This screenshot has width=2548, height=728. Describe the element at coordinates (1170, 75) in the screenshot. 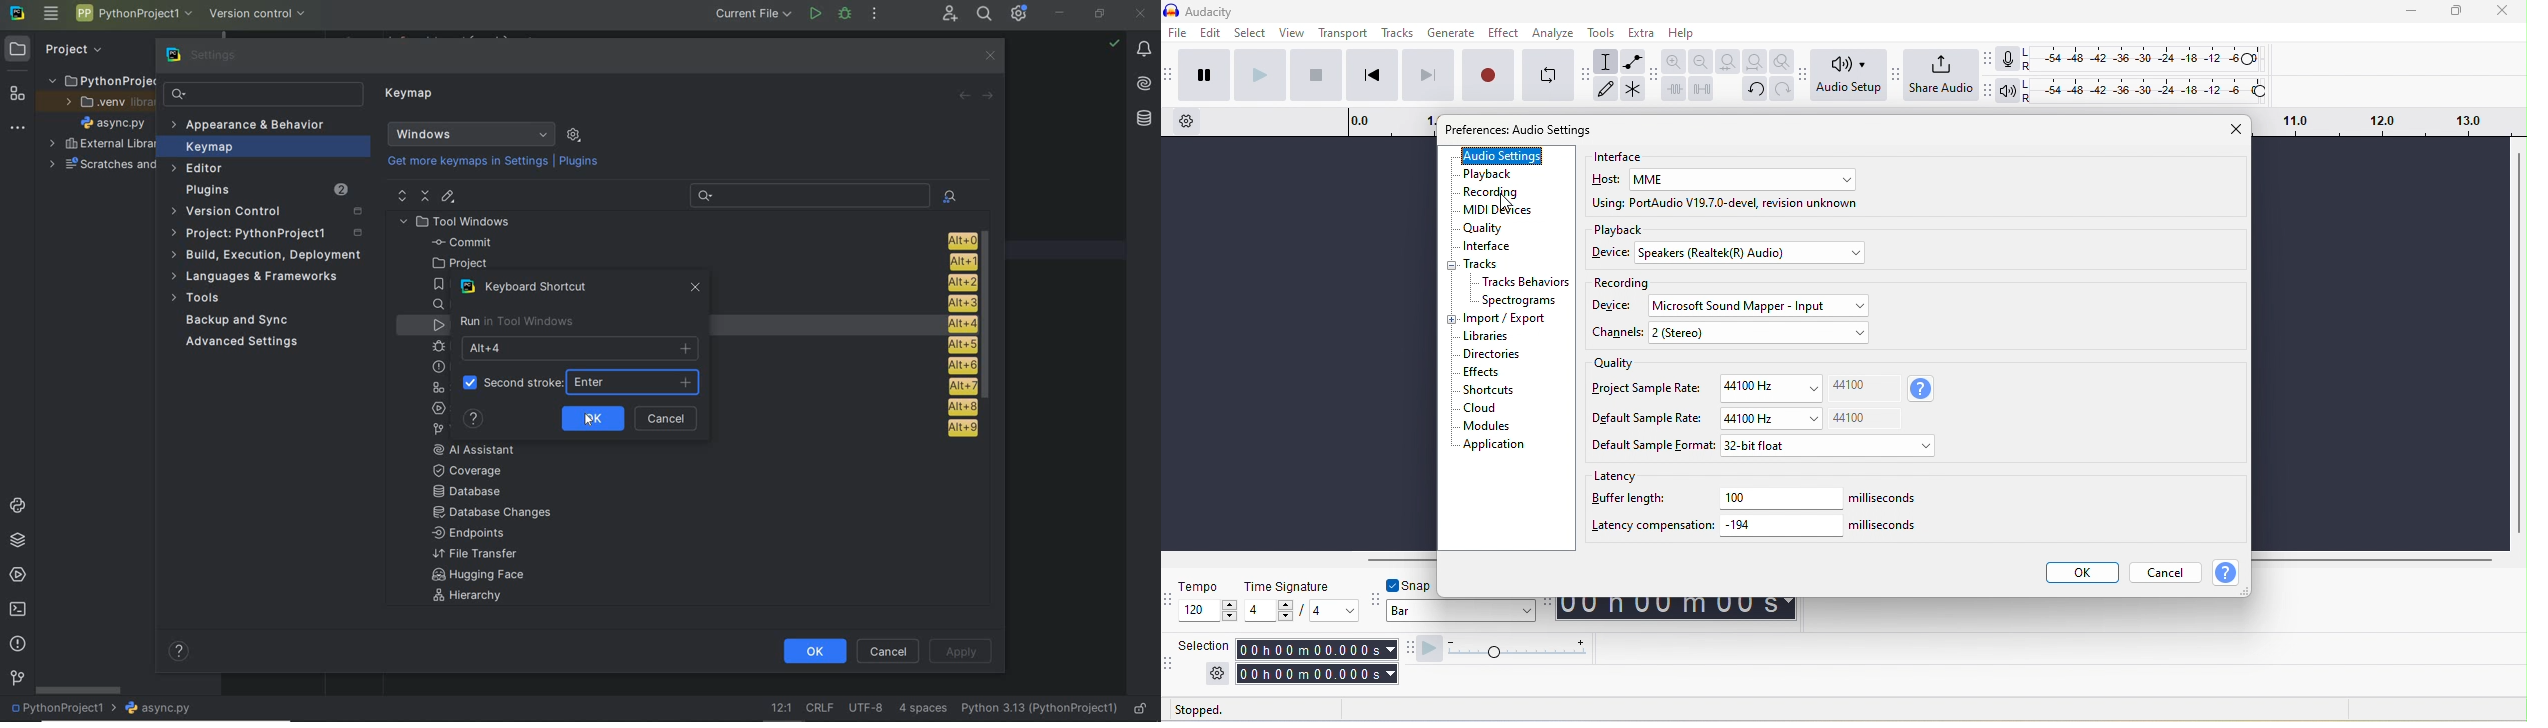

I see `audacity transport toolbar` at that location.